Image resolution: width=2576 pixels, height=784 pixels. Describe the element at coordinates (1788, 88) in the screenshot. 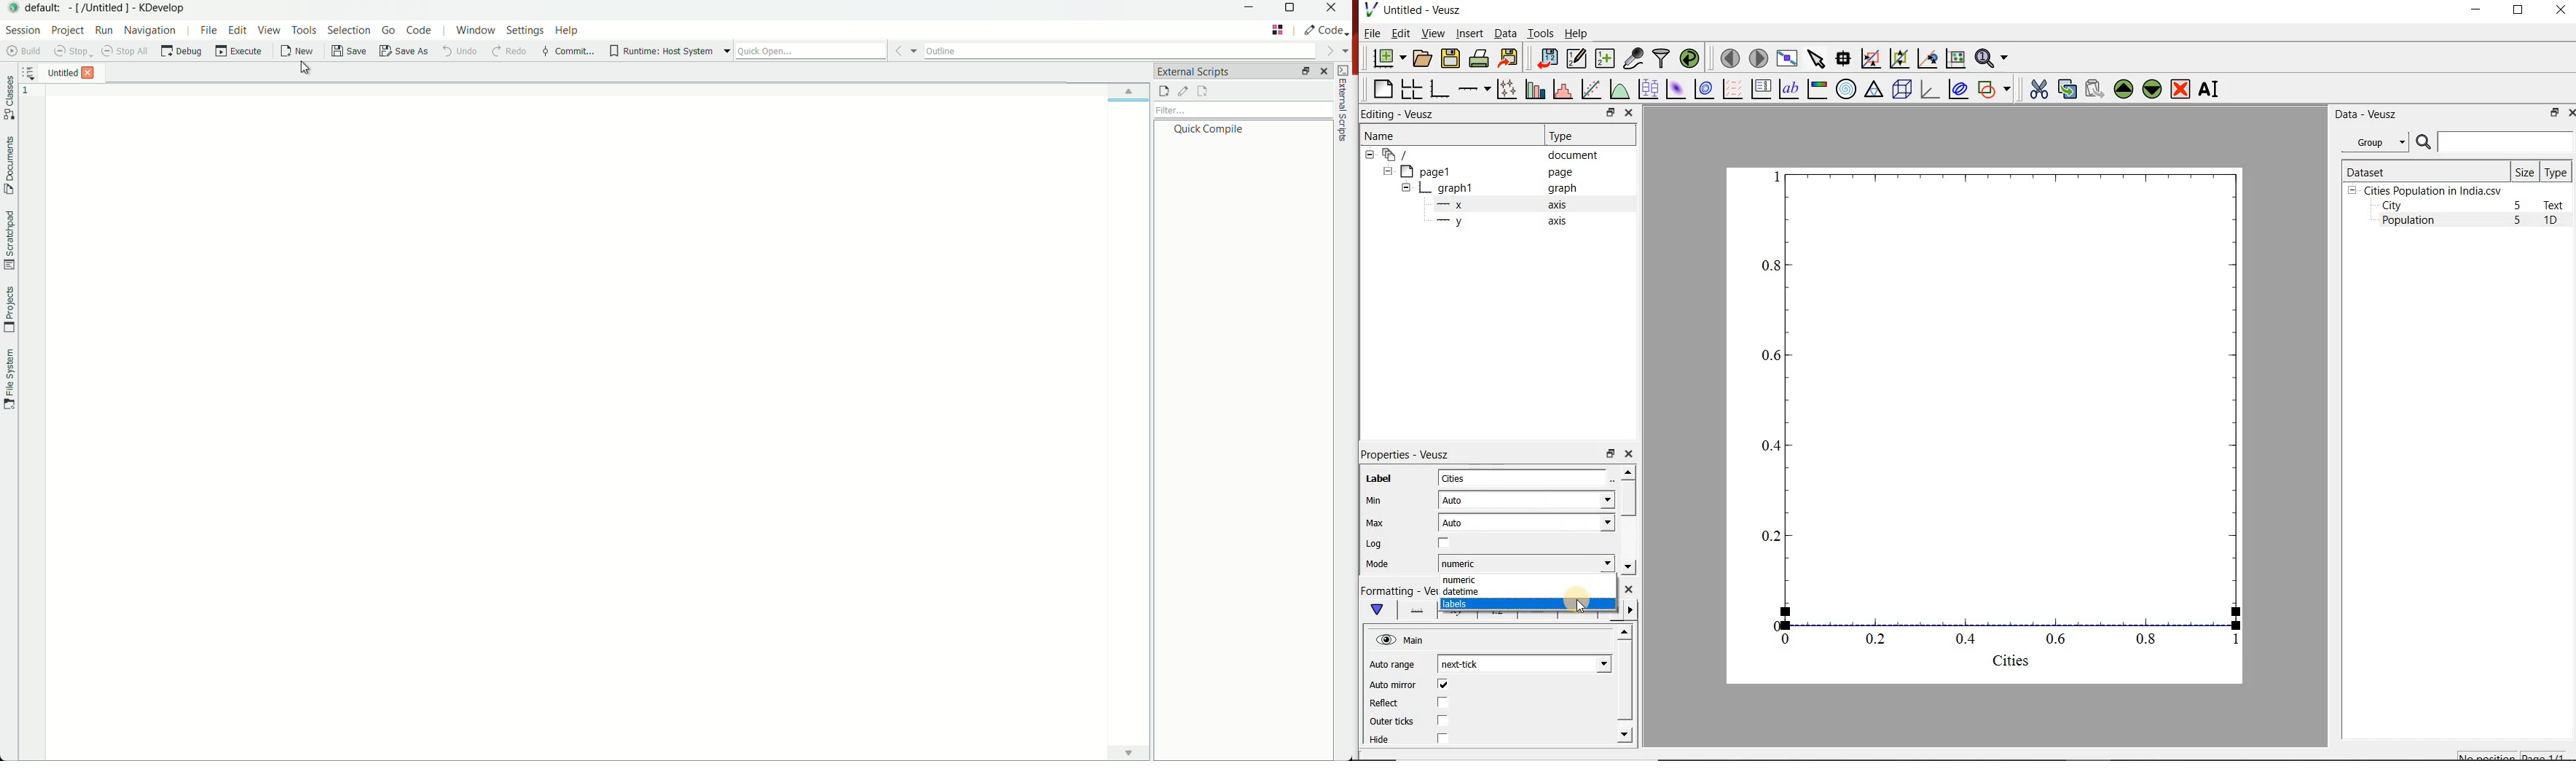

I see `text label` at that location.